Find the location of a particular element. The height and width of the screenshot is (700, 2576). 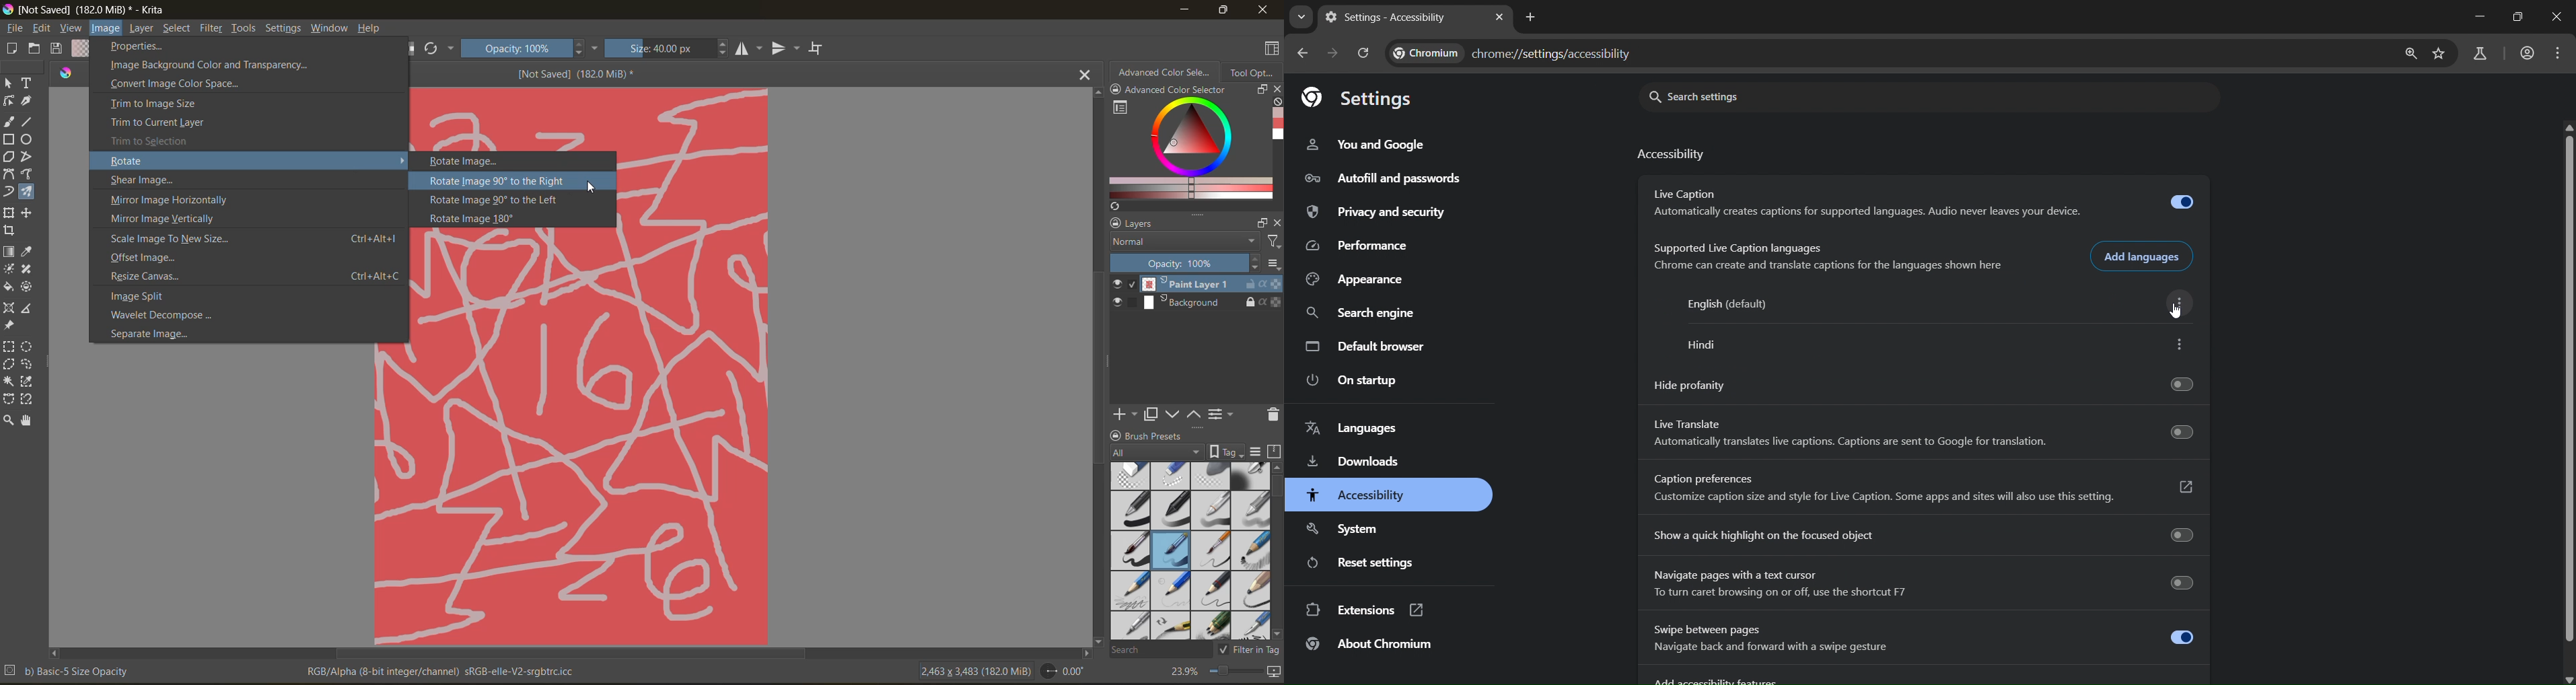

opacity is located at coordinates (1183, 263).